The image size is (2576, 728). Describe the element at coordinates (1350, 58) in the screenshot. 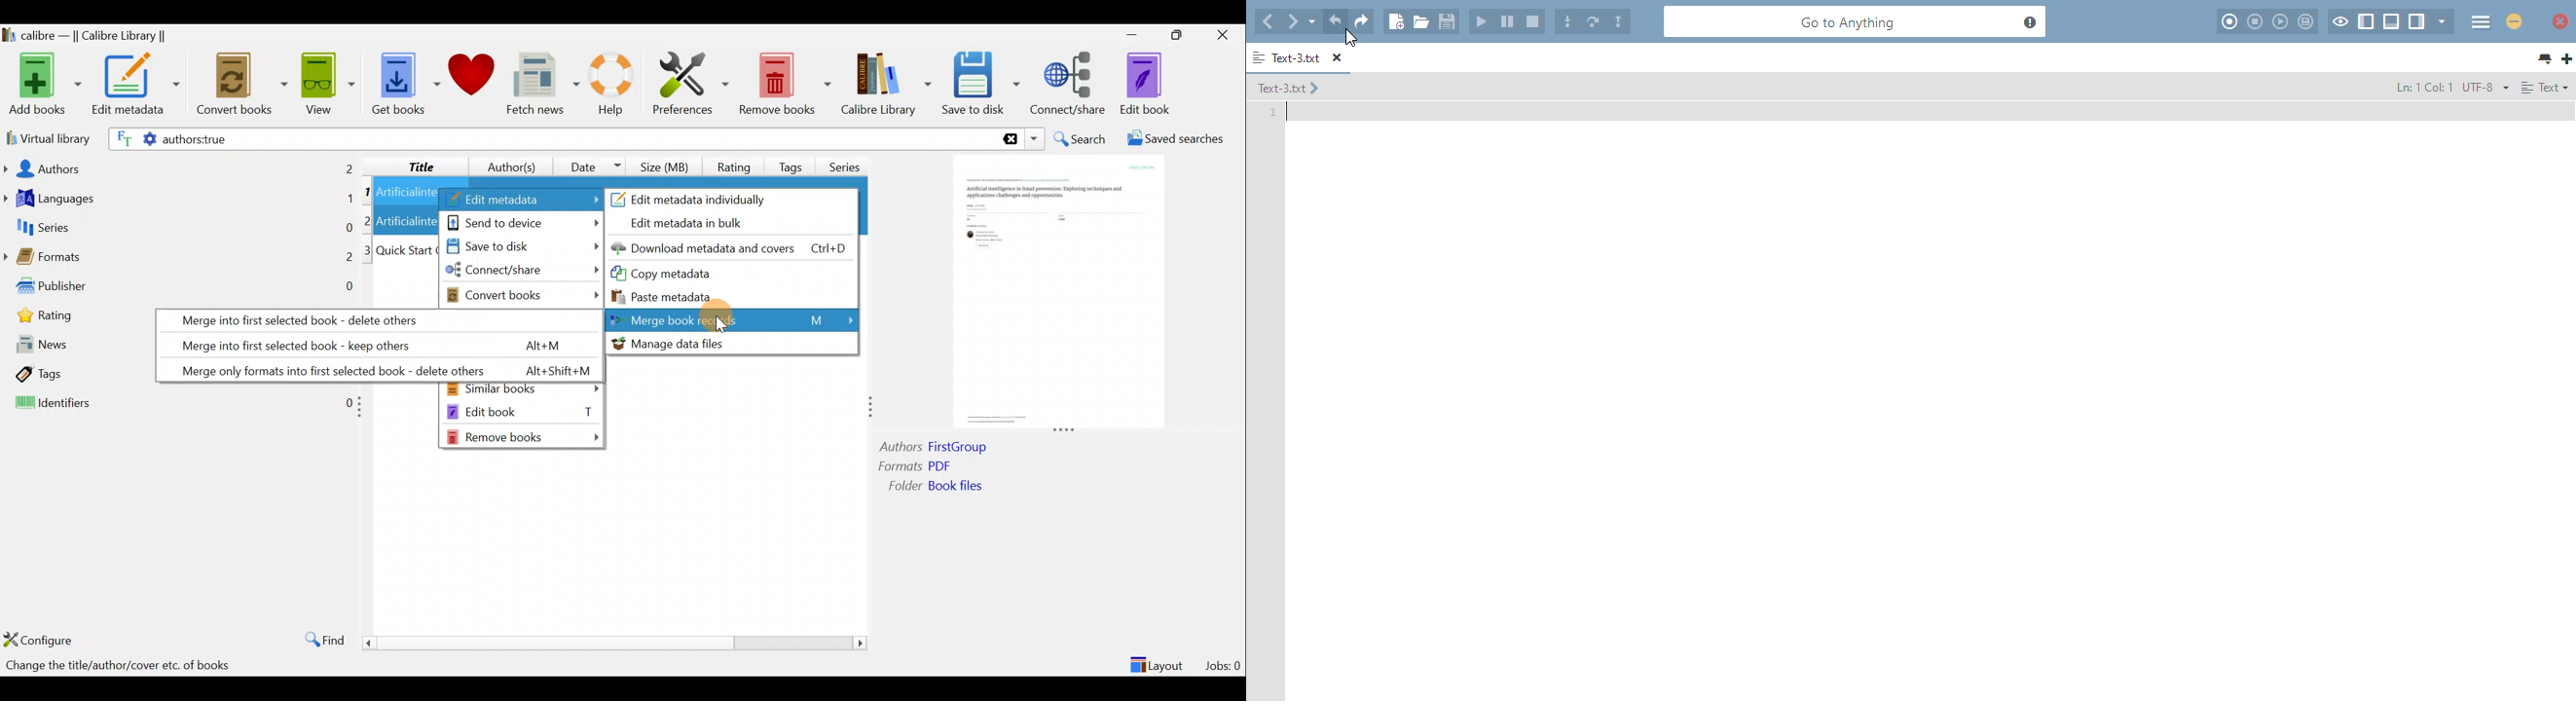

I see `close tab` at that location.